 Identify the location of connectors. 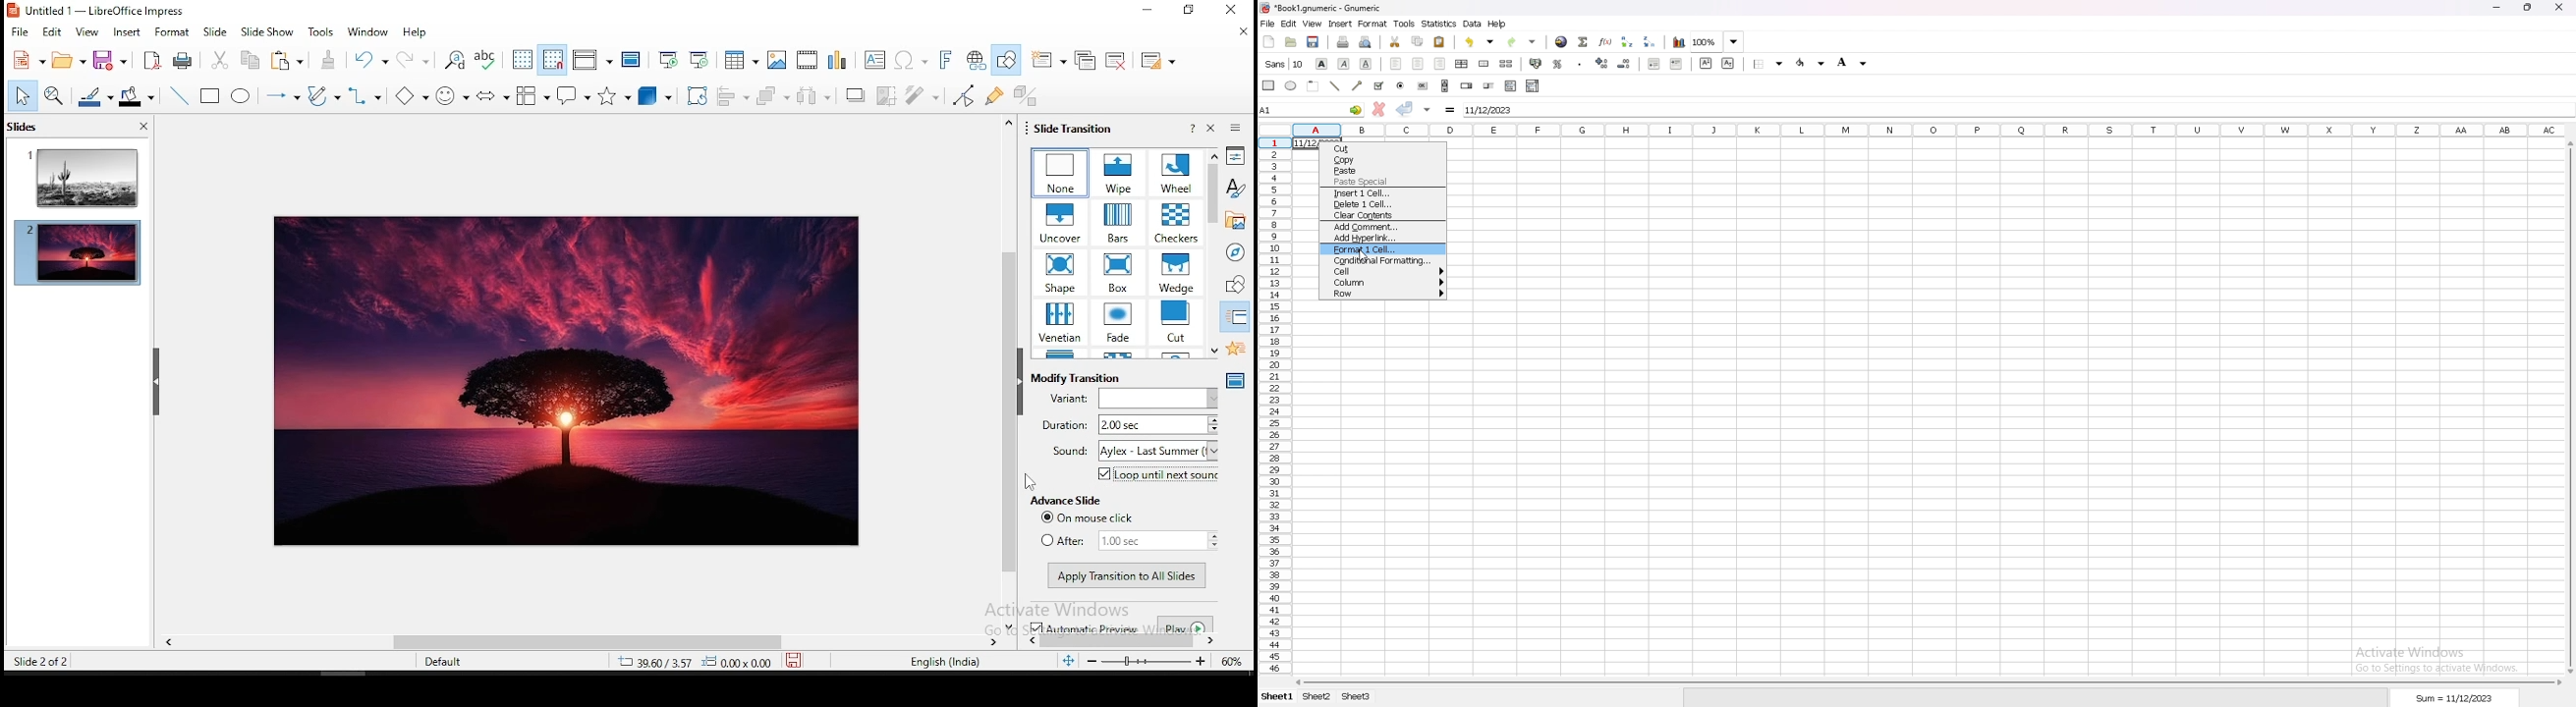
(365, 97).